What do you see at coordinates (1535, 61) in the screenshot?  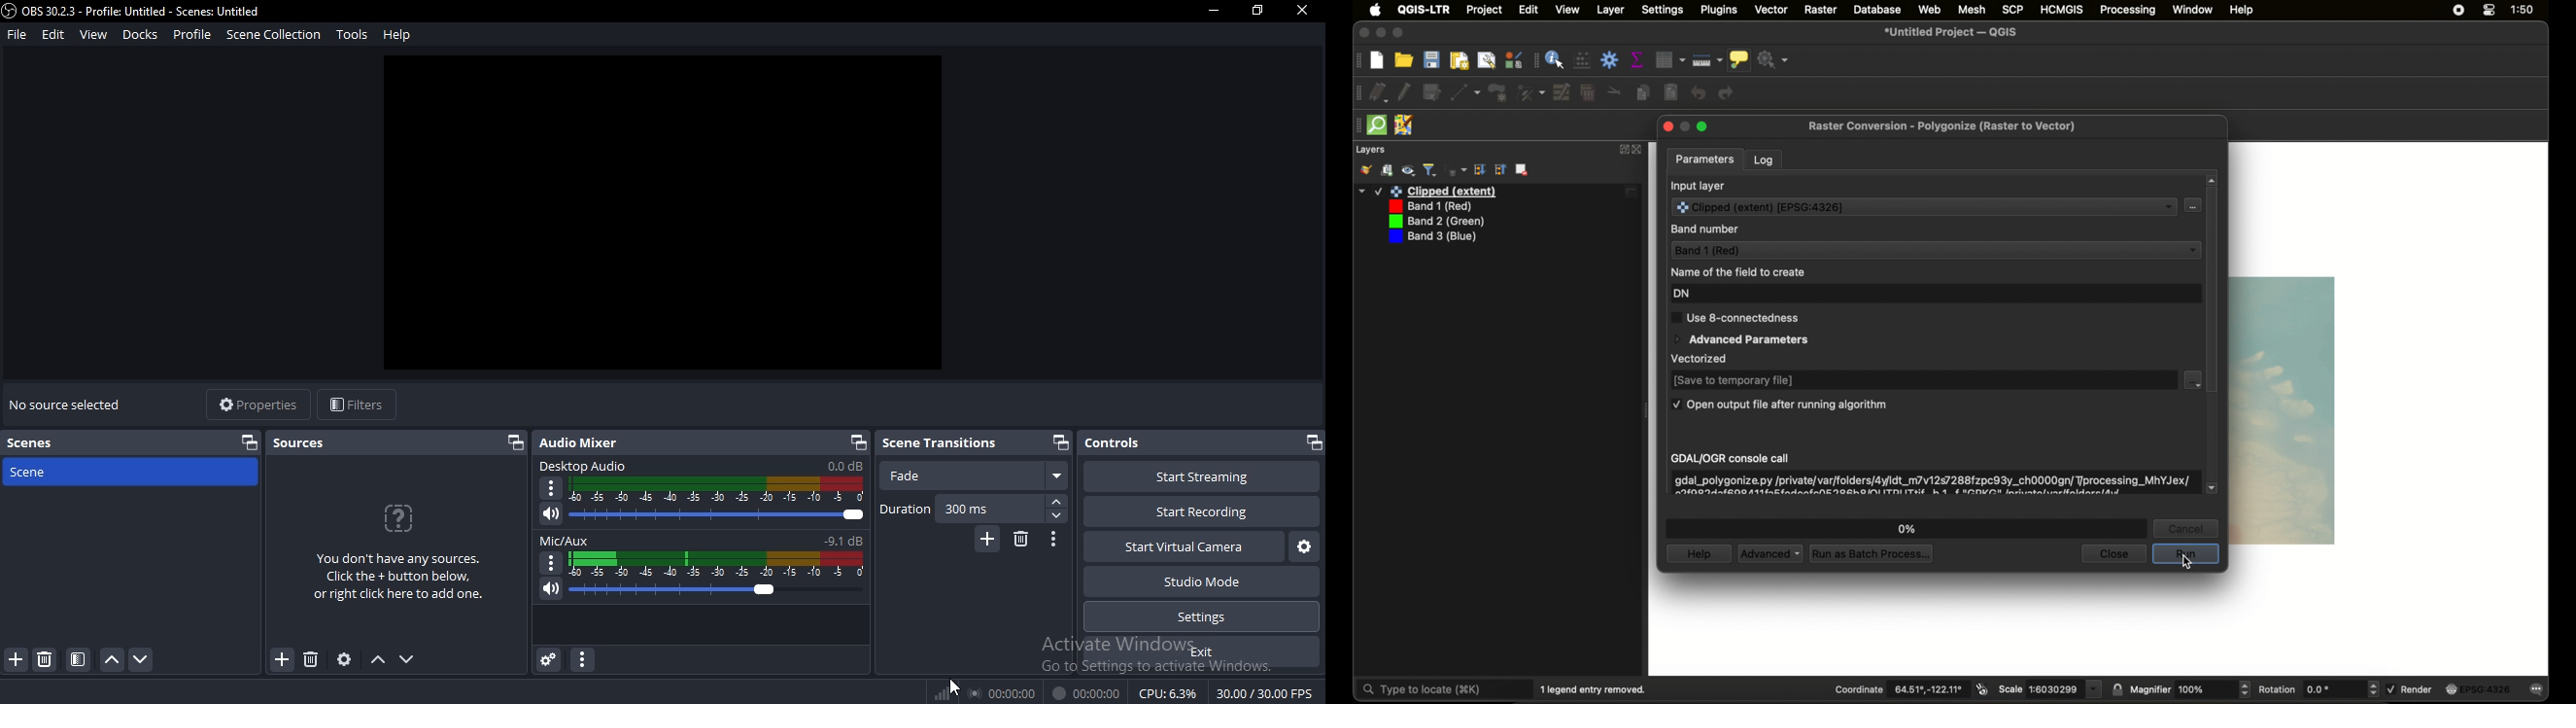 I see `drag handle` at bounding box center [1535, 61].